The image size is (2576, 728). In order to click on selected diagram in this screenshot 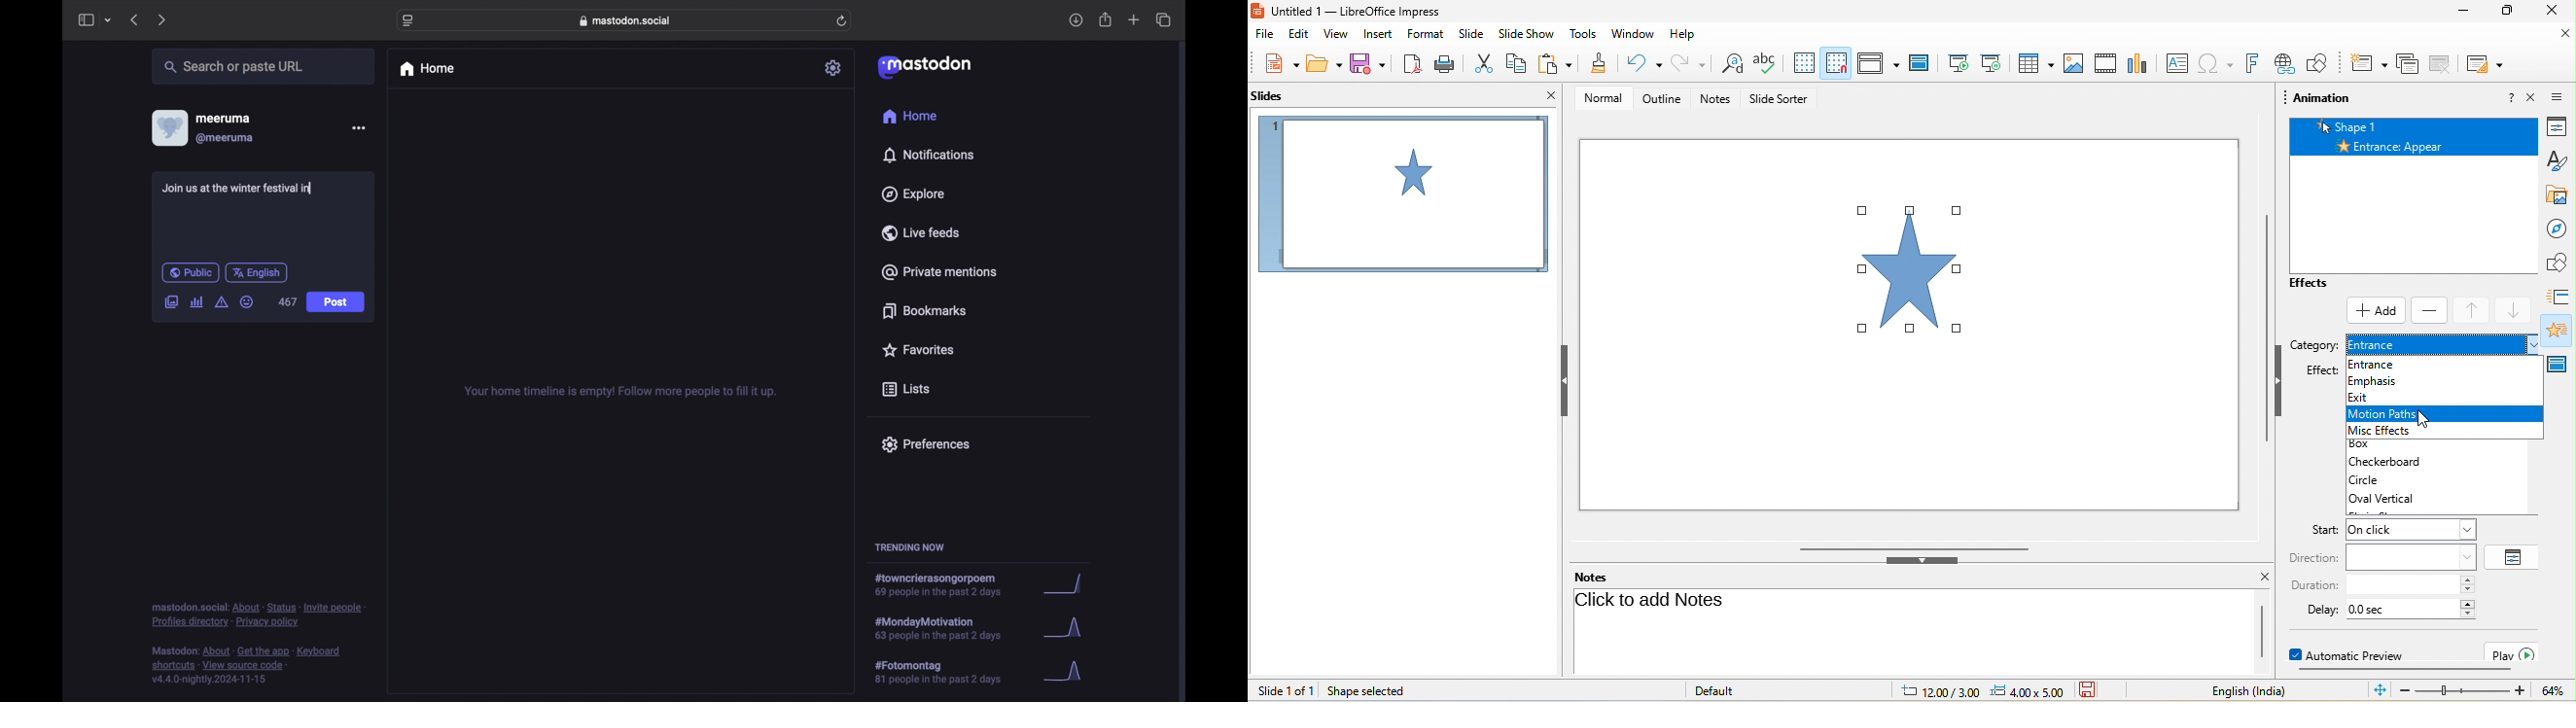, I will do `click(1918, 273)`.